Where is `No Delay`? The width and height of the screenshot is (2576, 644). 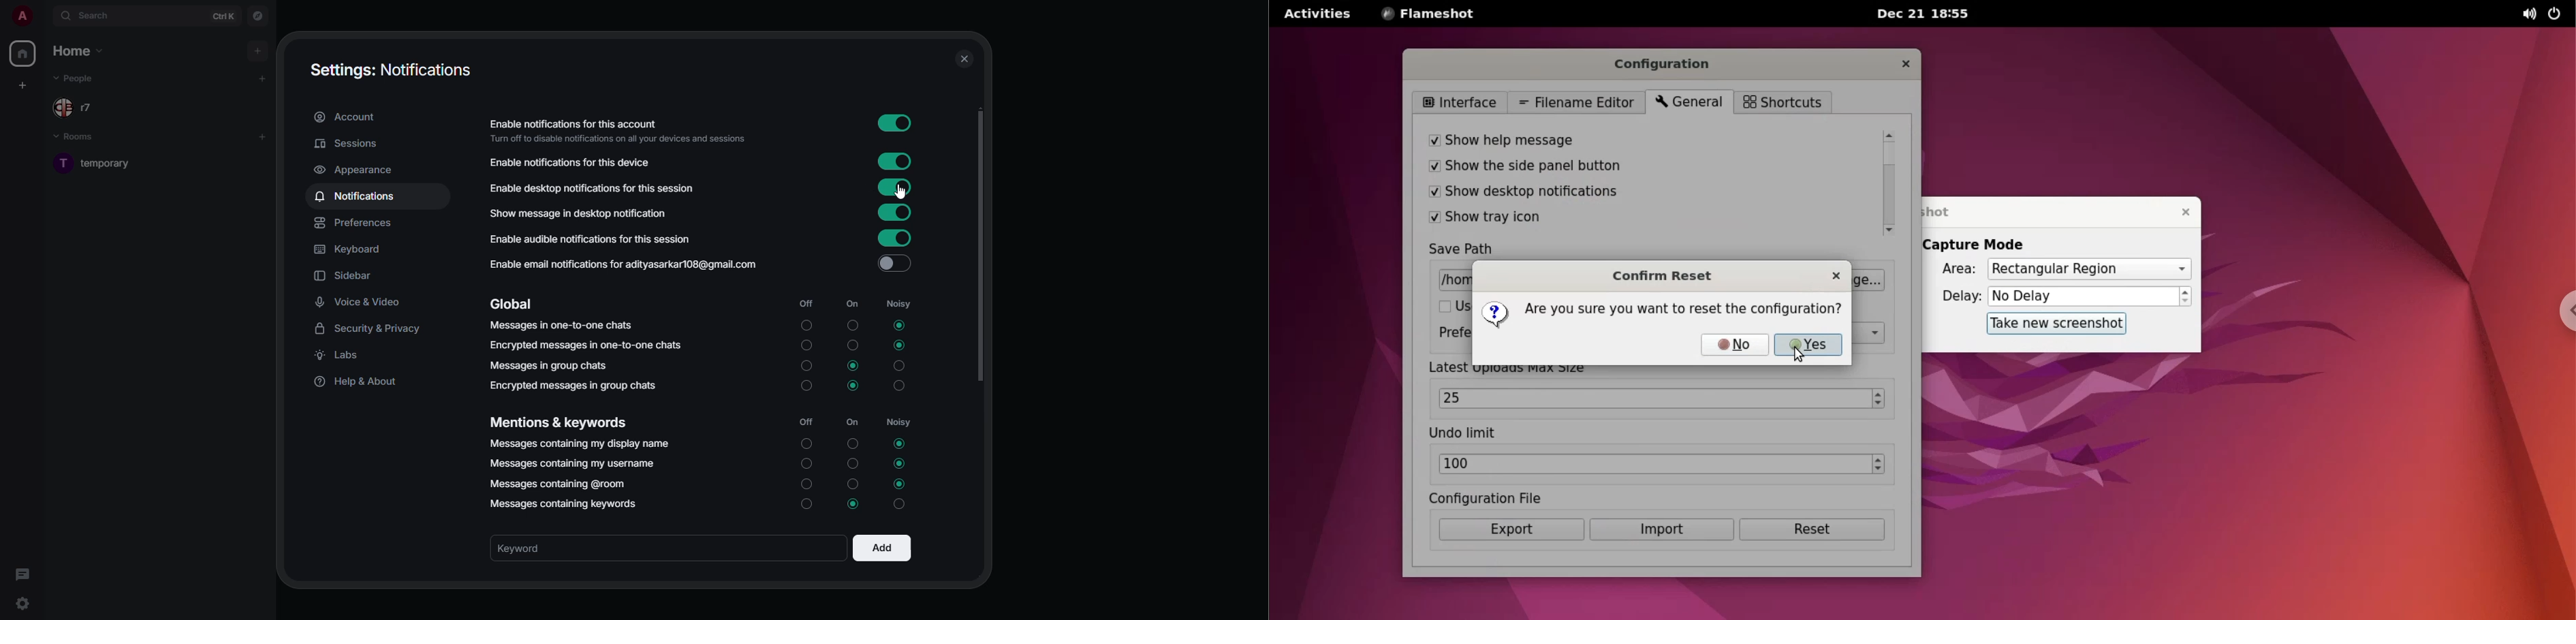
No Delay is located at coordinates (2083, 297).